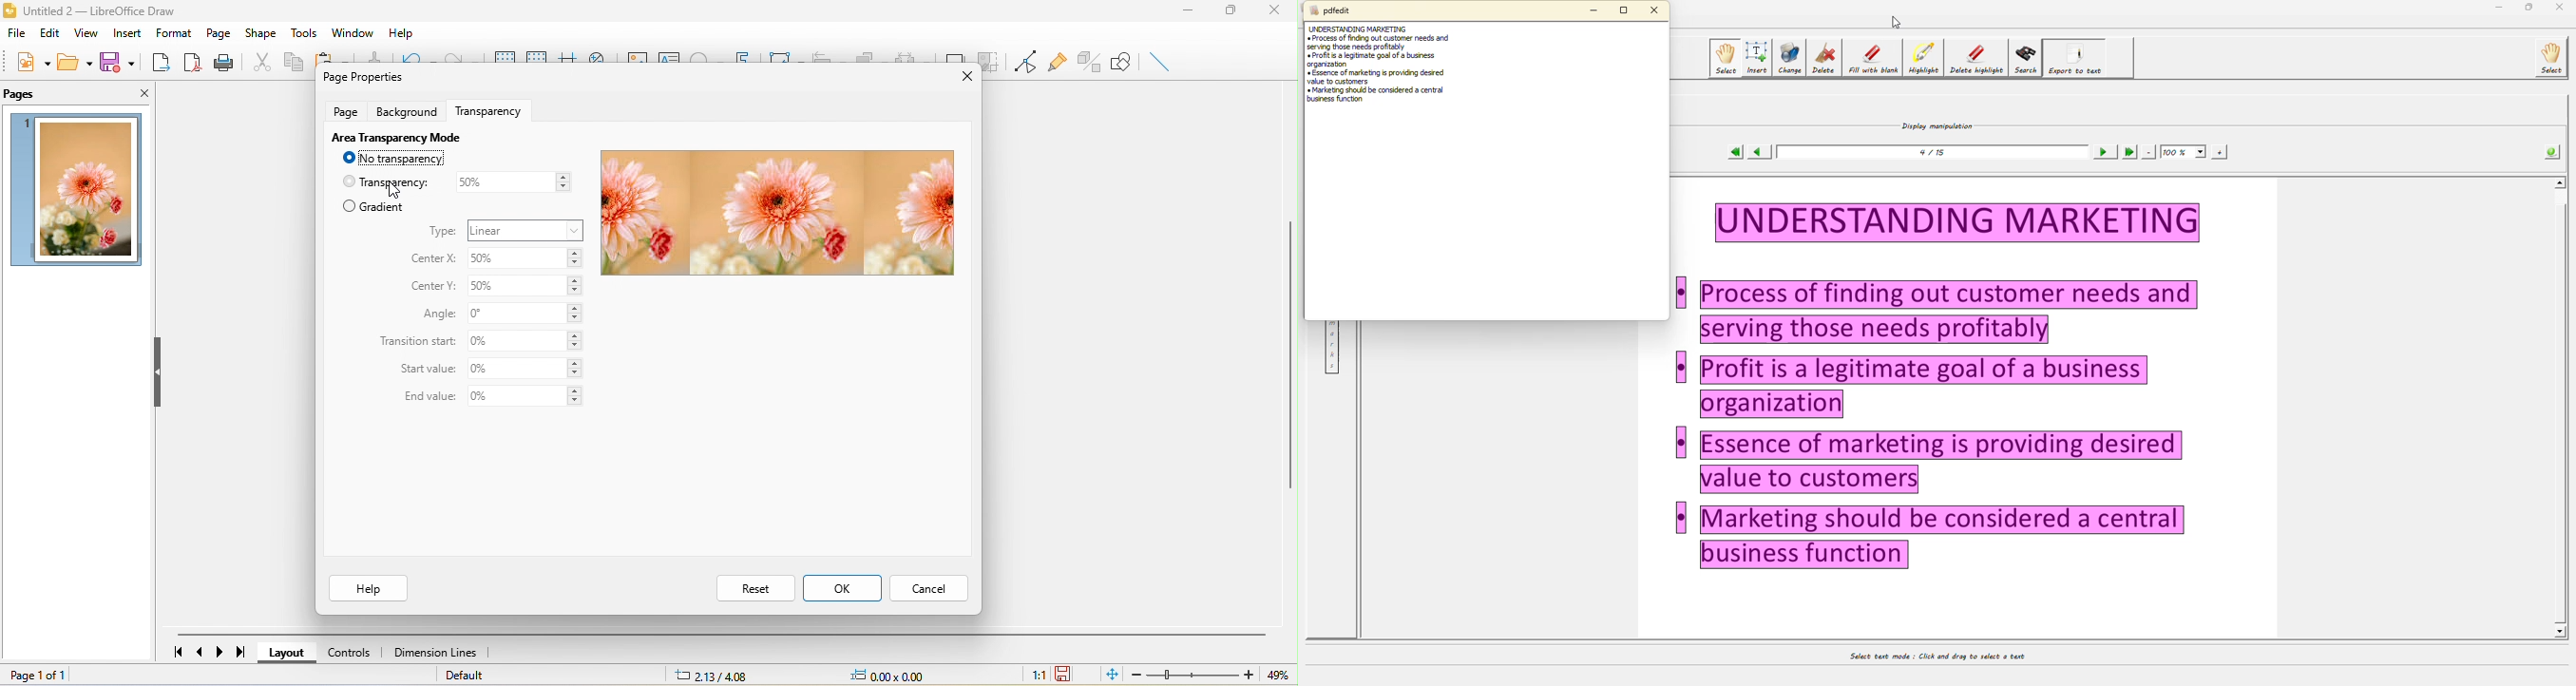 This screenshot has height=700, width=2576. I want to click on export, so click(157, 60).